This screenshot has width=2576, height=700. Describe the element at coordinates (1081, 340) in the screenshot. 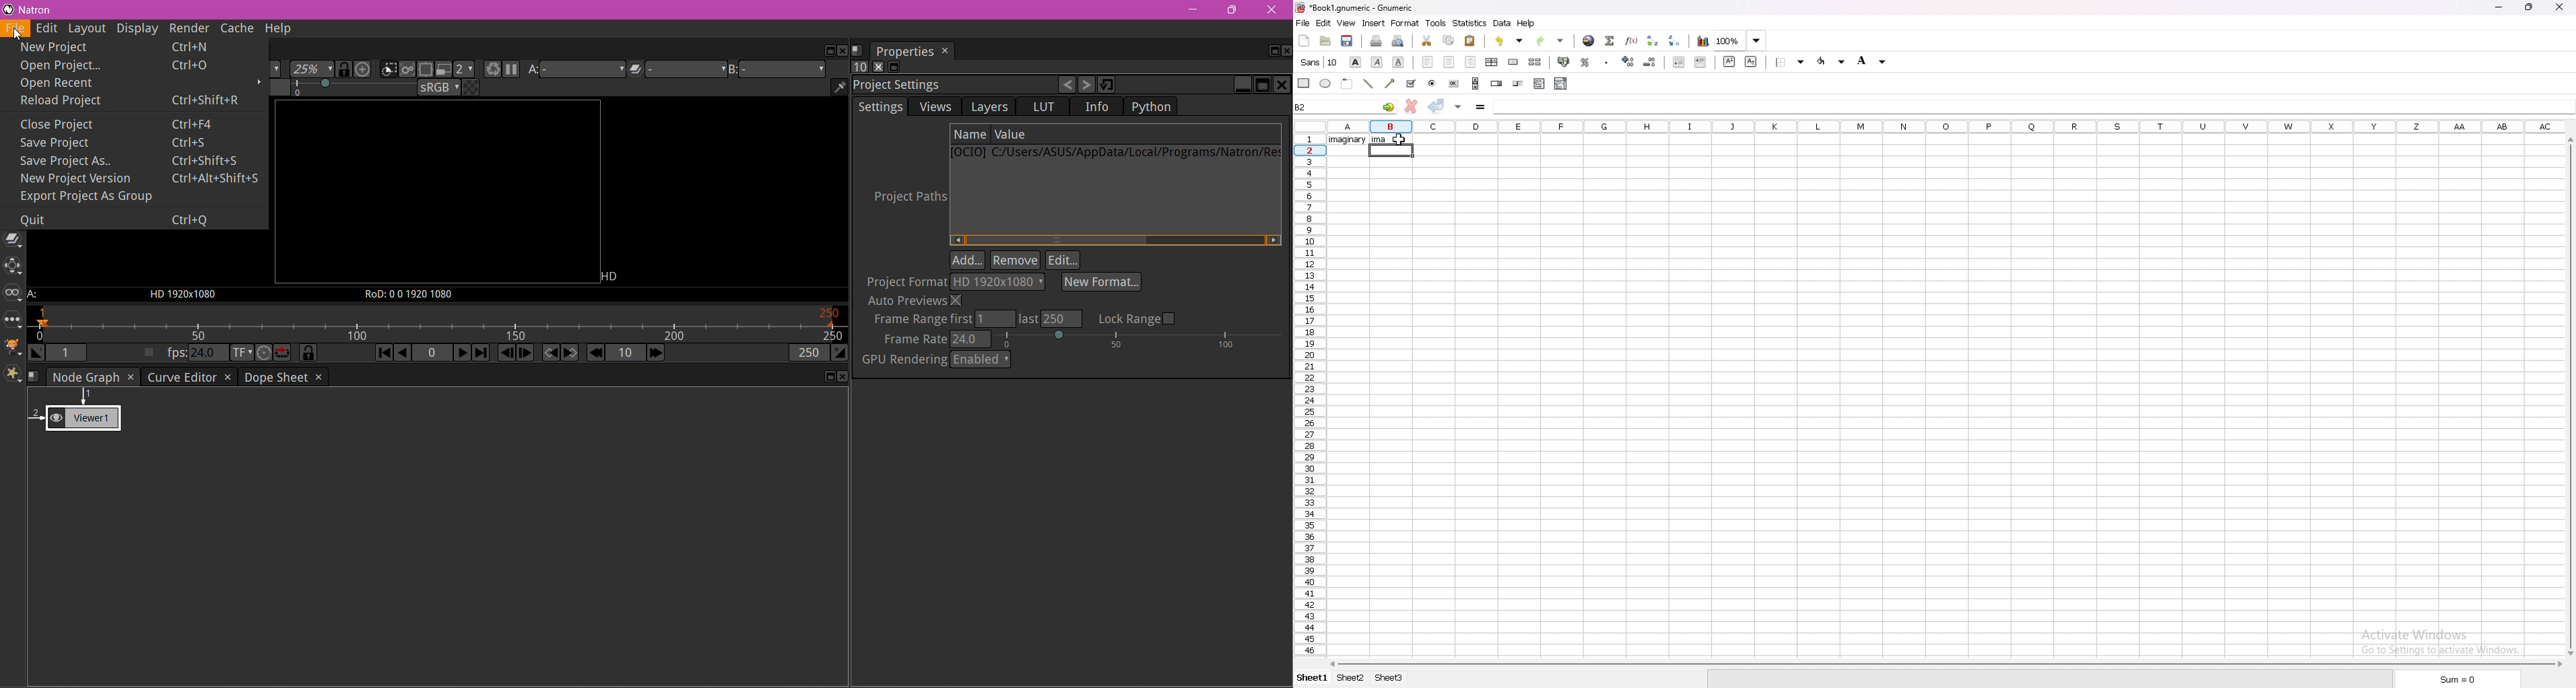

I see `Set Frame Rate` at that location.